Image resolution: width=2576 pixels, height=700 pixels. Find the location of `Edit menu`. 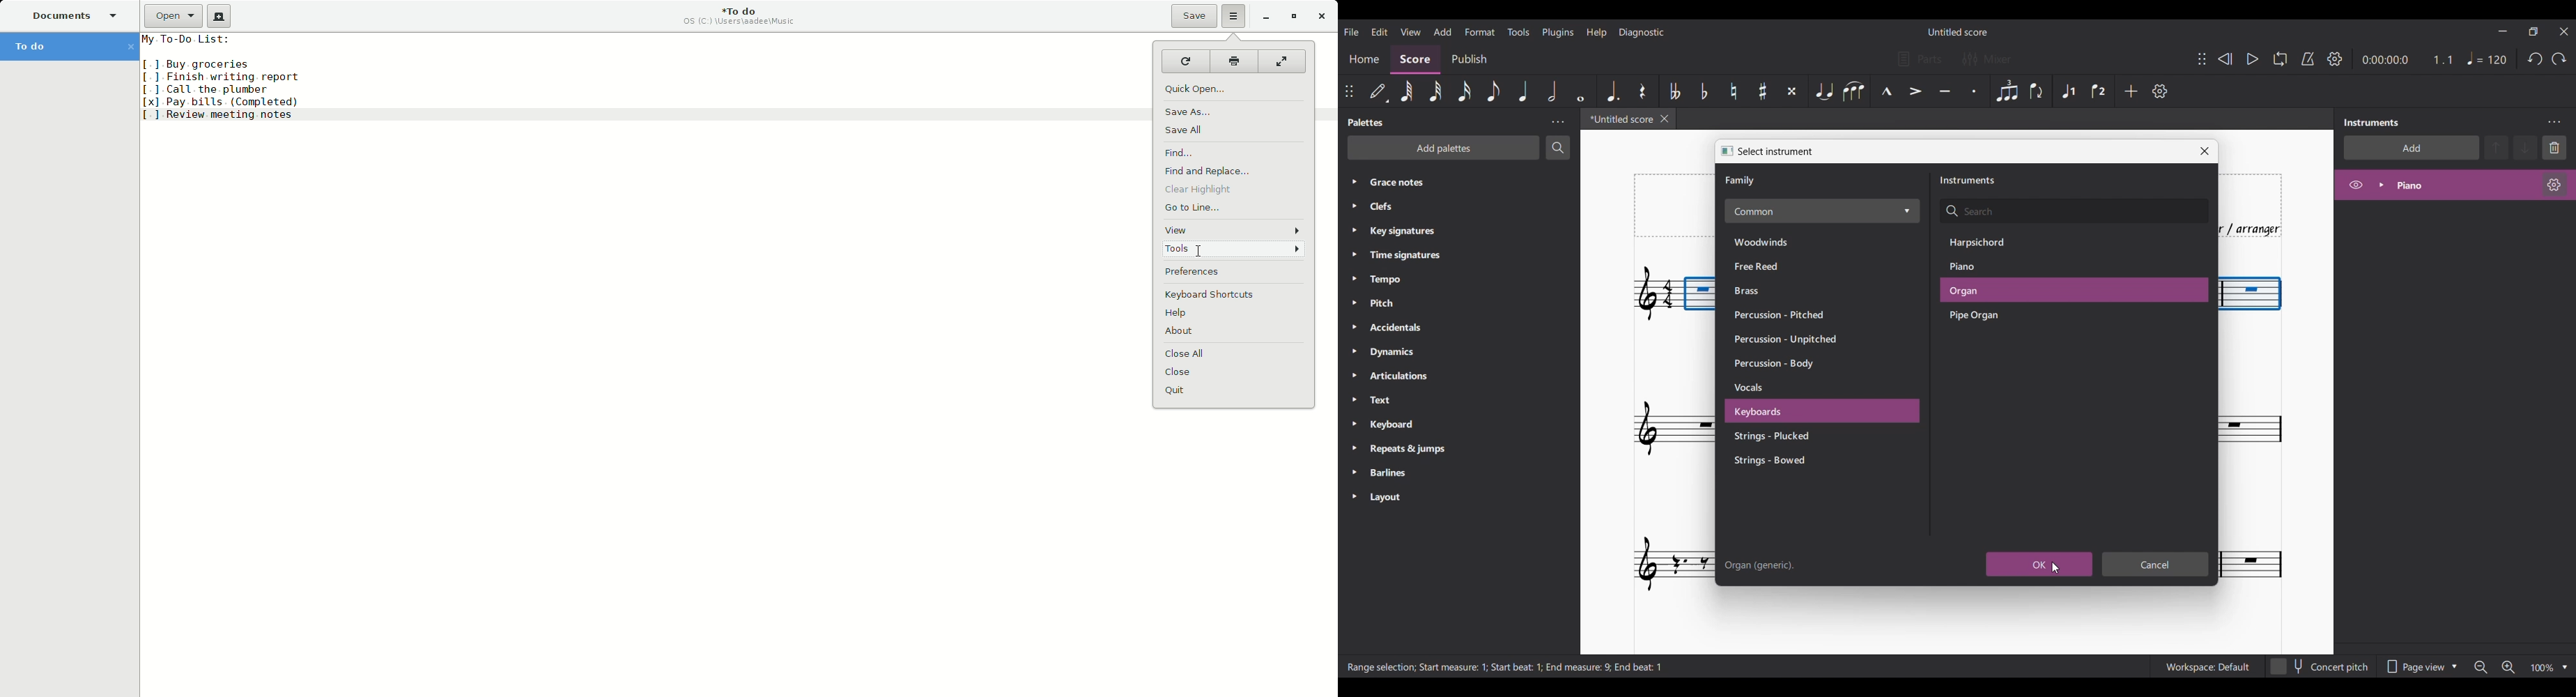

Edit menu is located at coordinates (1378, 31).